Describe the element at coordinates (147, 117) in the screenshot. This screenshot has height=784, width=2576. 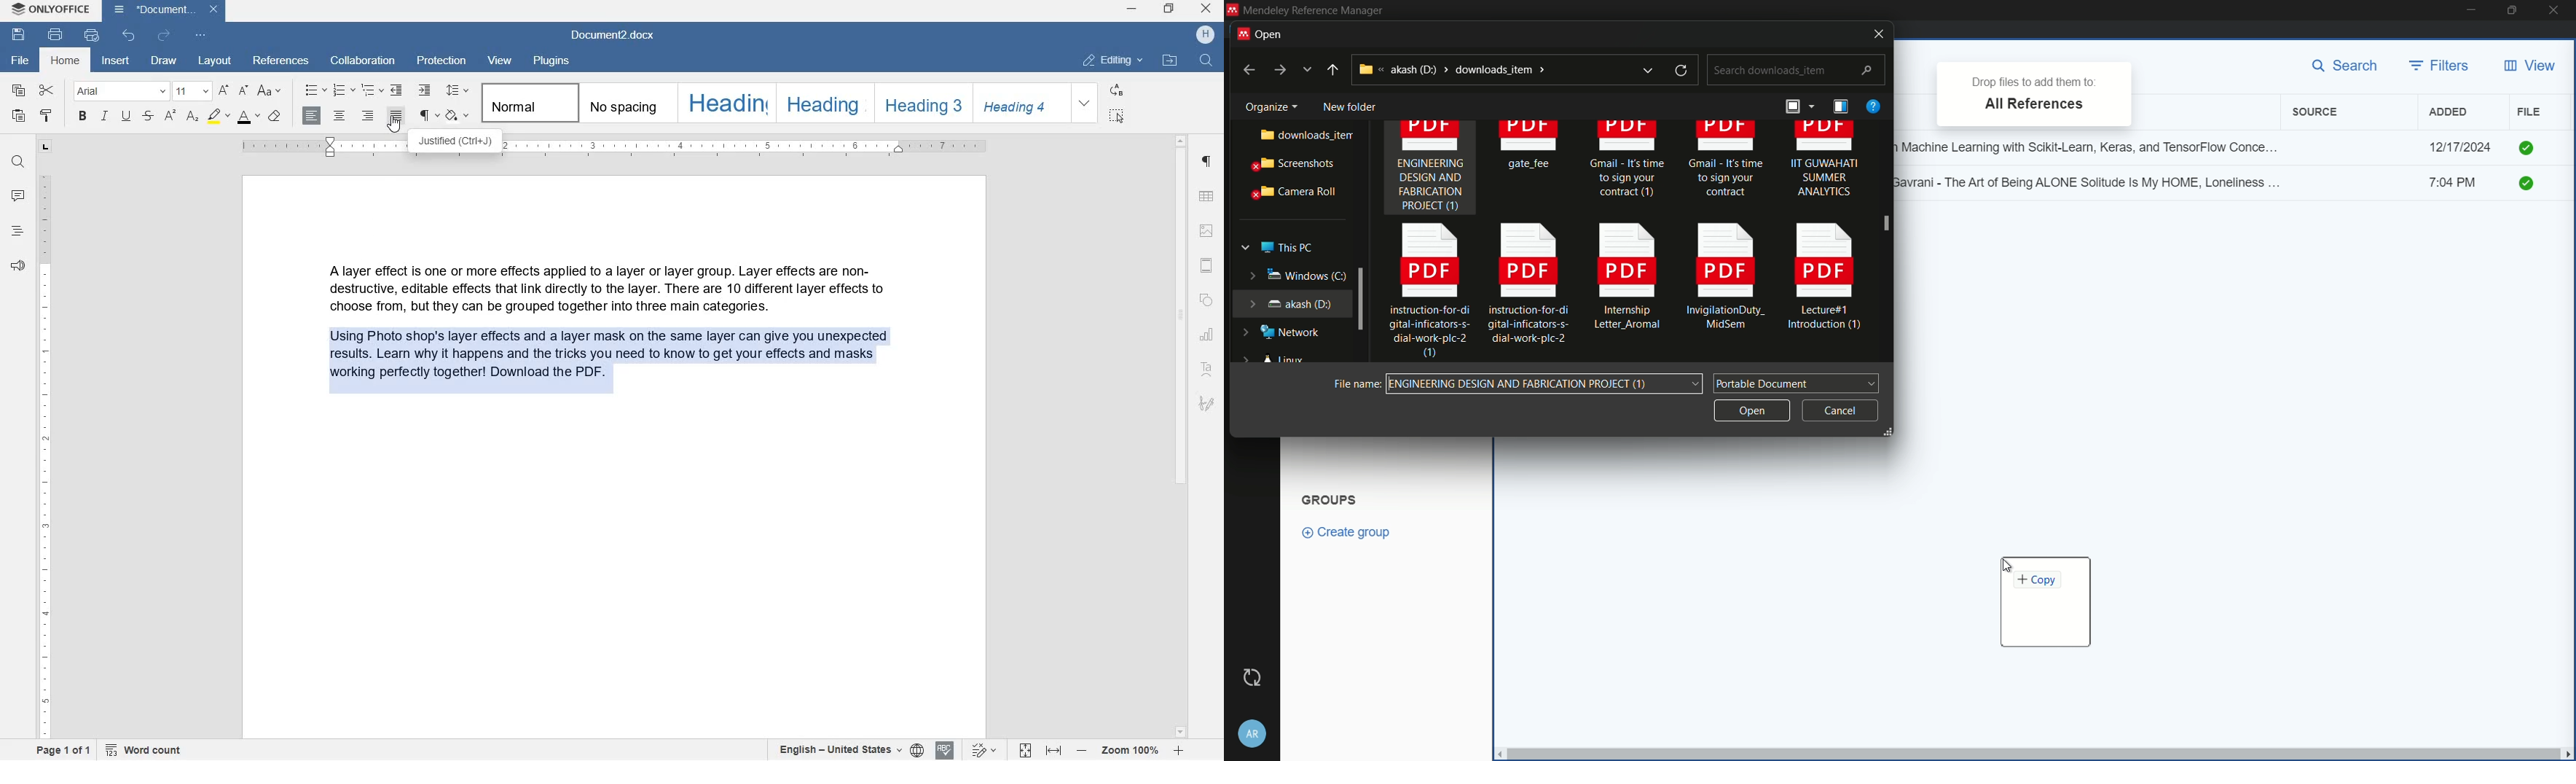
I see `STRIKETHROUGH` at that location.